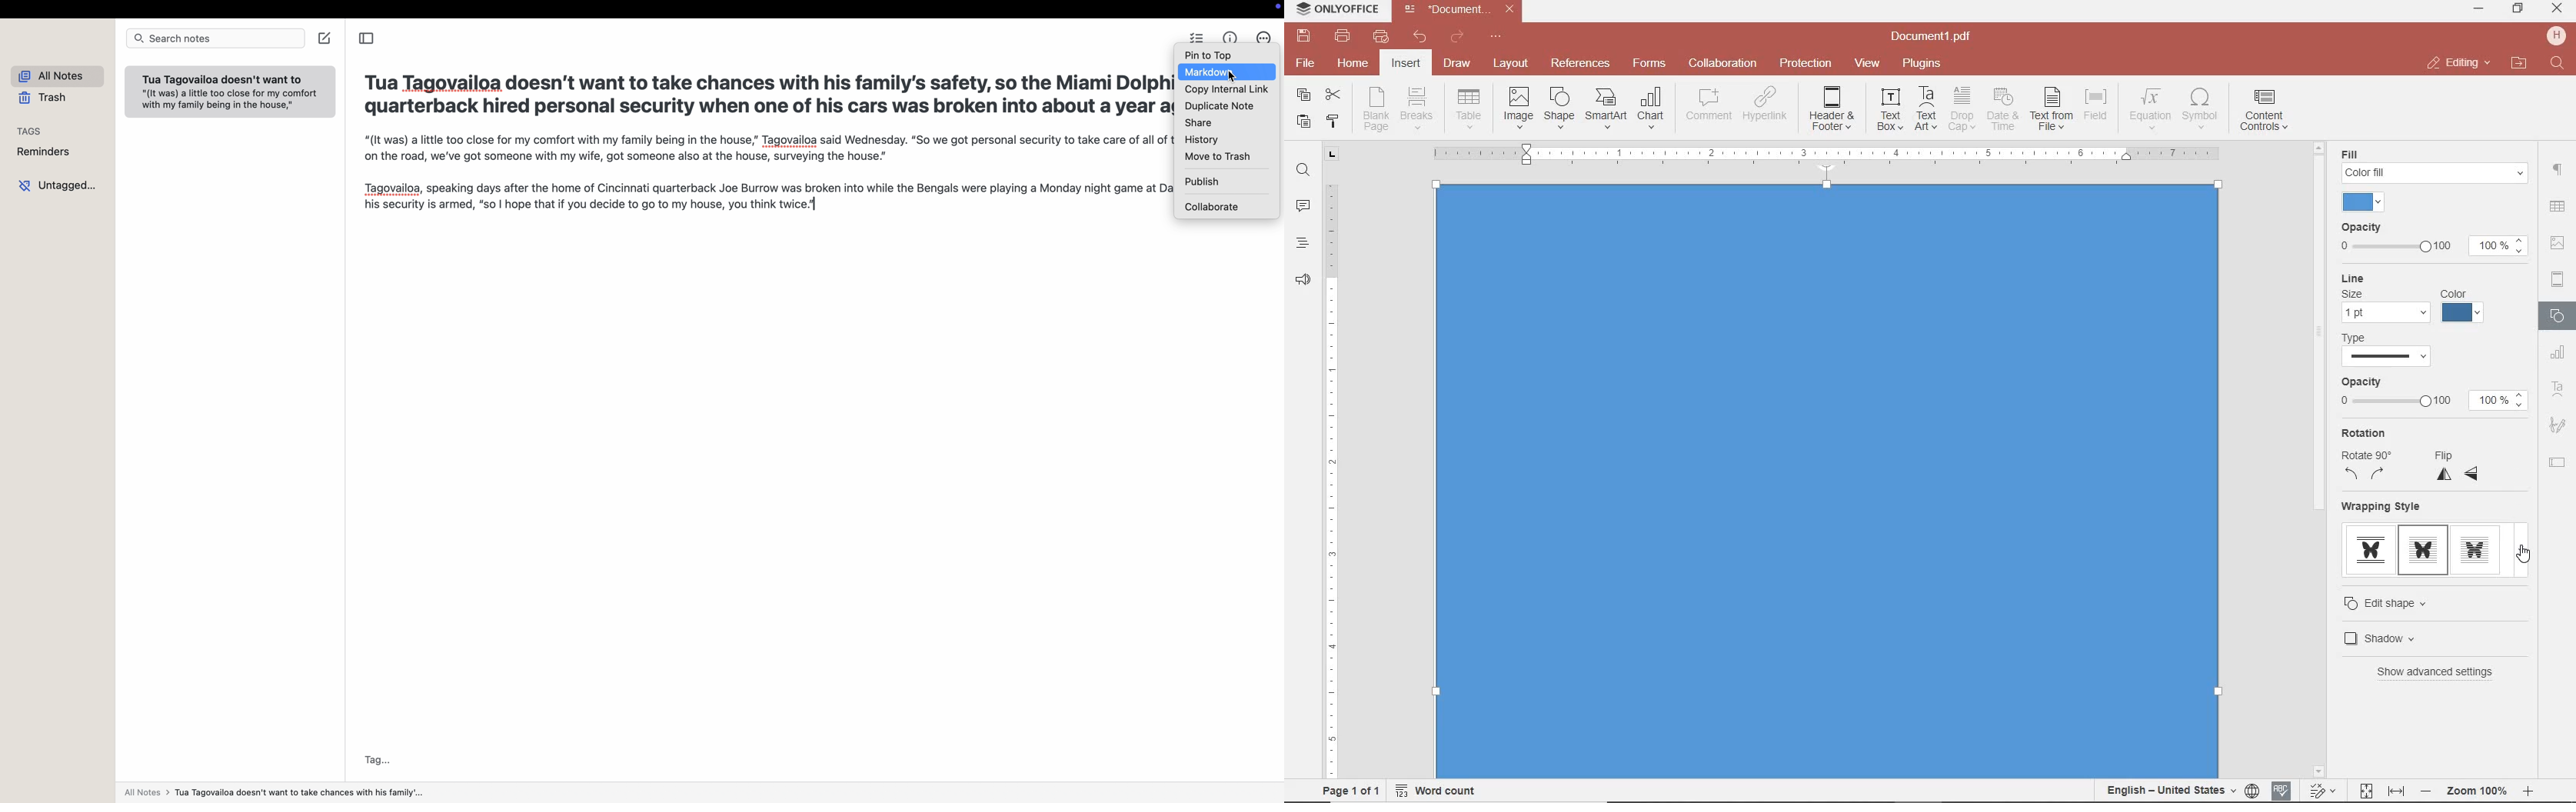  Describe the element at coordinates (377, 759) in the screenshot. I see `tag` at that location.